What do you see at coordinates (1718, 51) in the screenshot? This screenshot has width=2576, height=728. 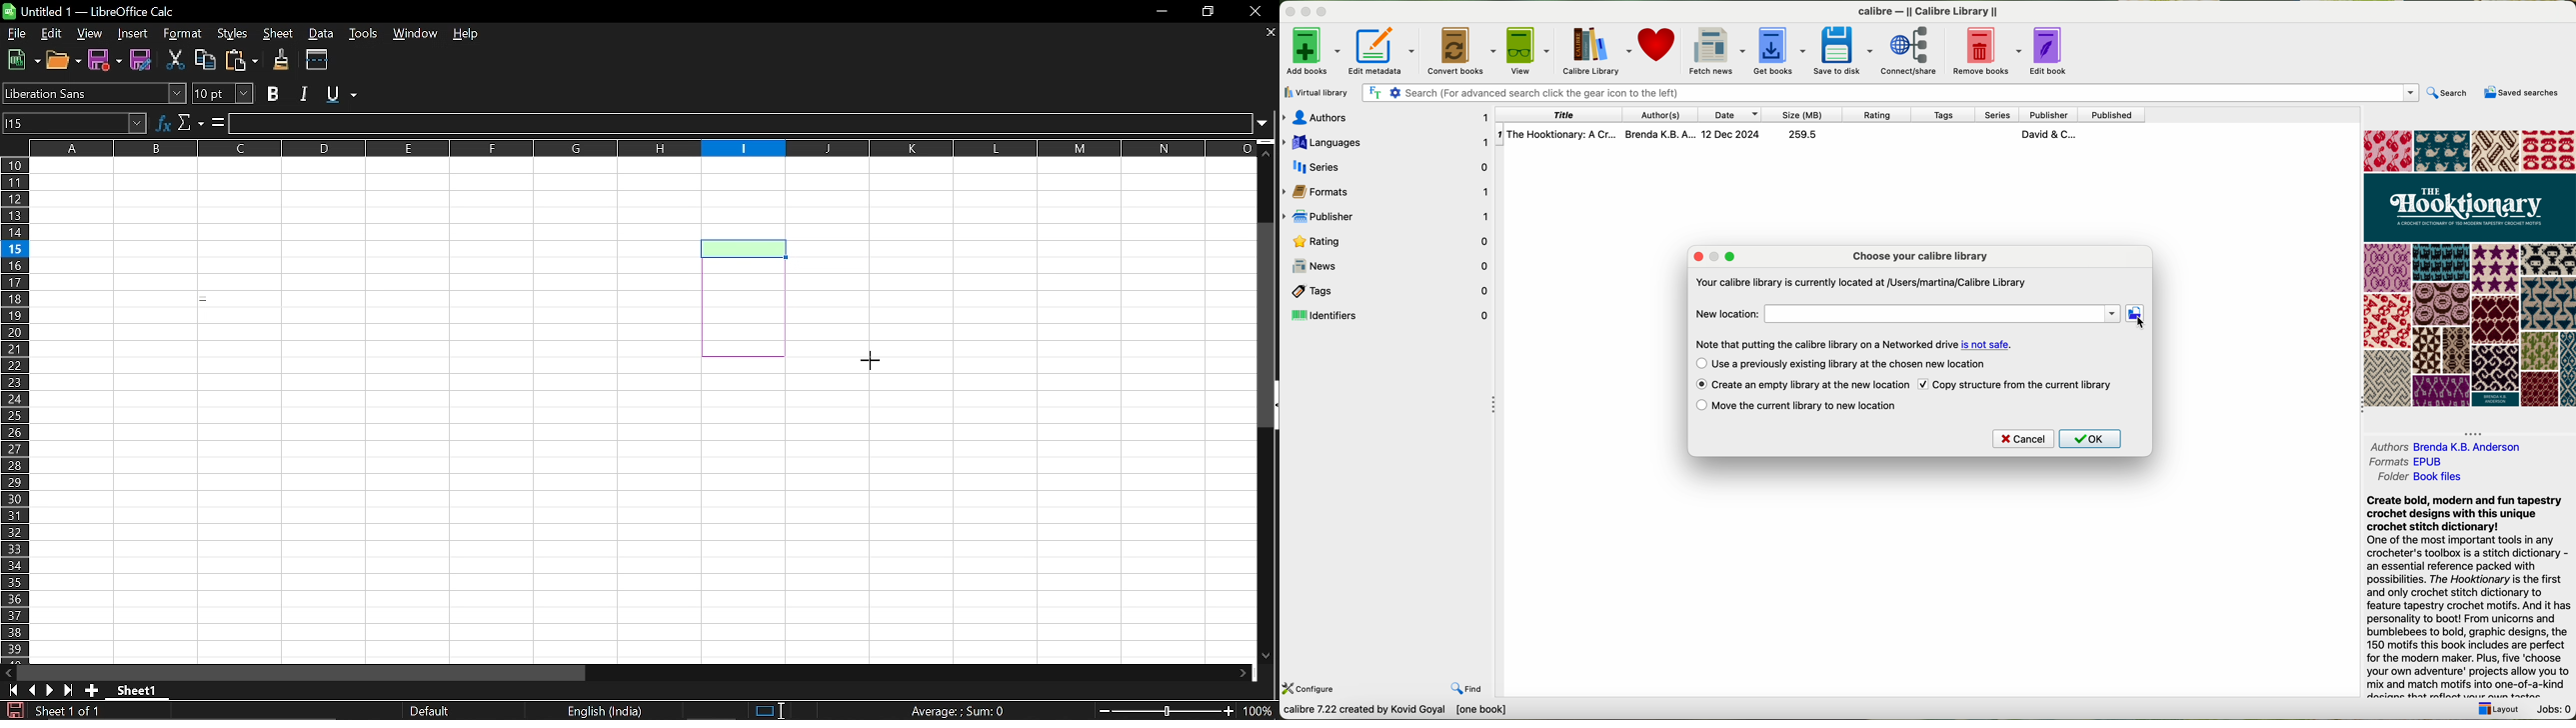 I see `fetch news` at bounding box center [1718, 51].